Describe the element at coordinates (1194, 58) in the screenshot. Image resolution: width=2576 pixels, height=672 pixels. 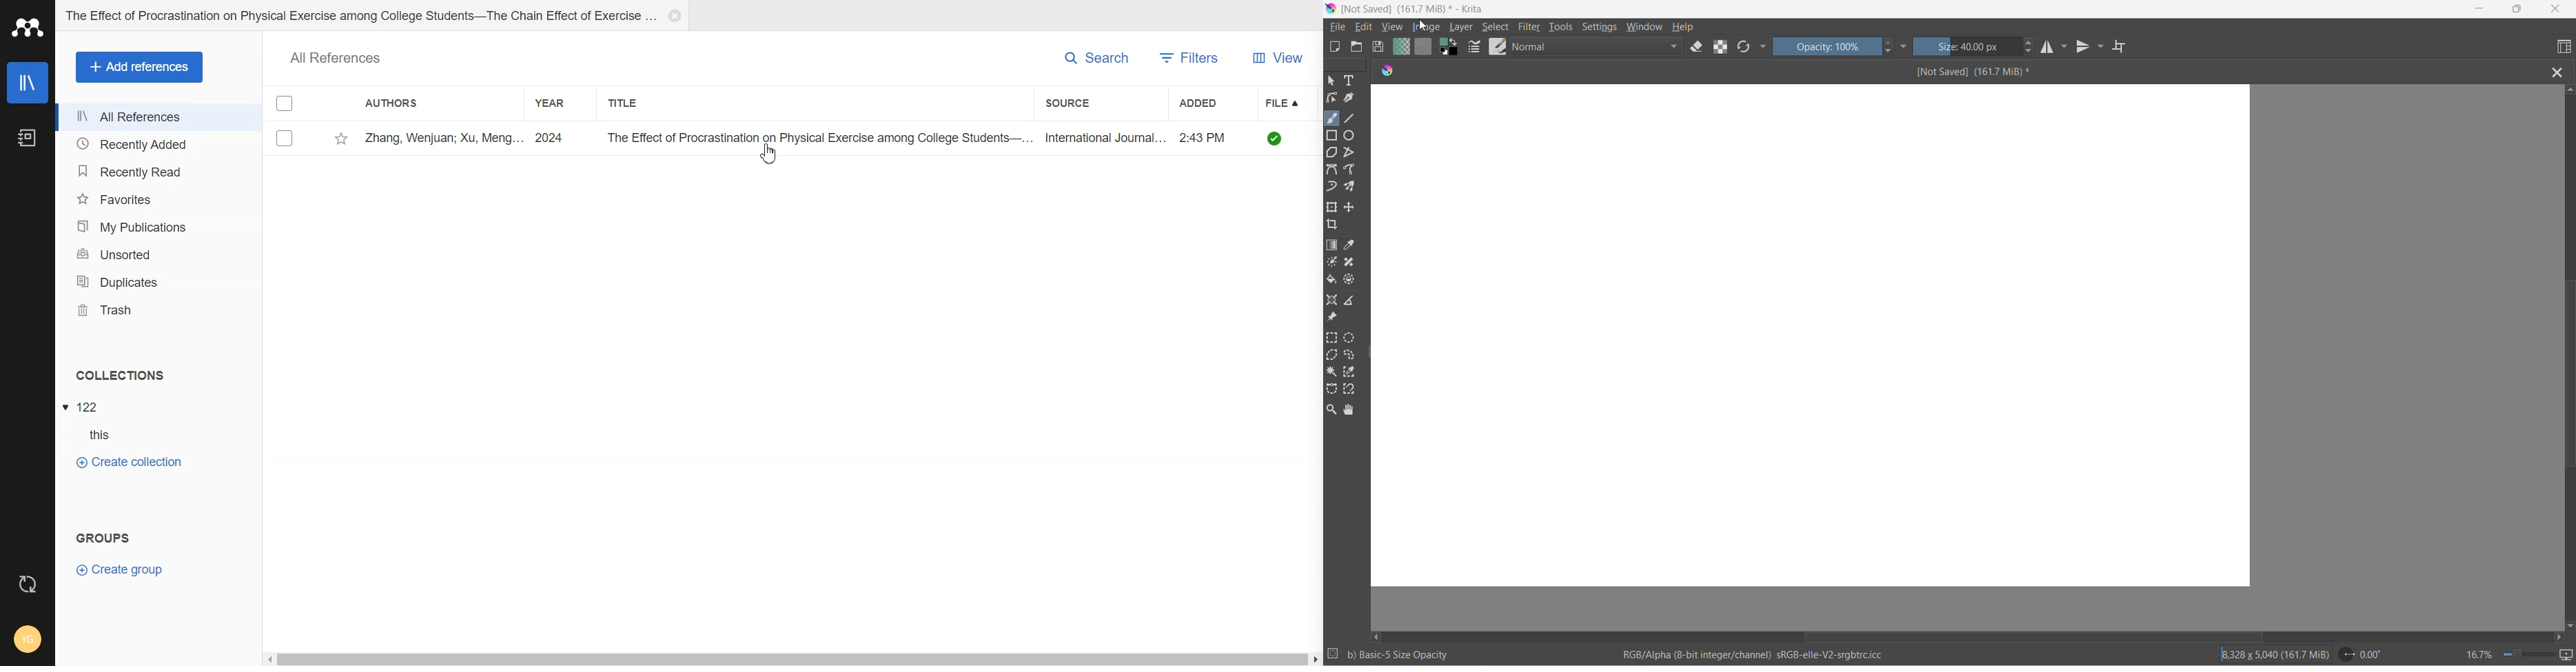
I see `Filters` at that location.